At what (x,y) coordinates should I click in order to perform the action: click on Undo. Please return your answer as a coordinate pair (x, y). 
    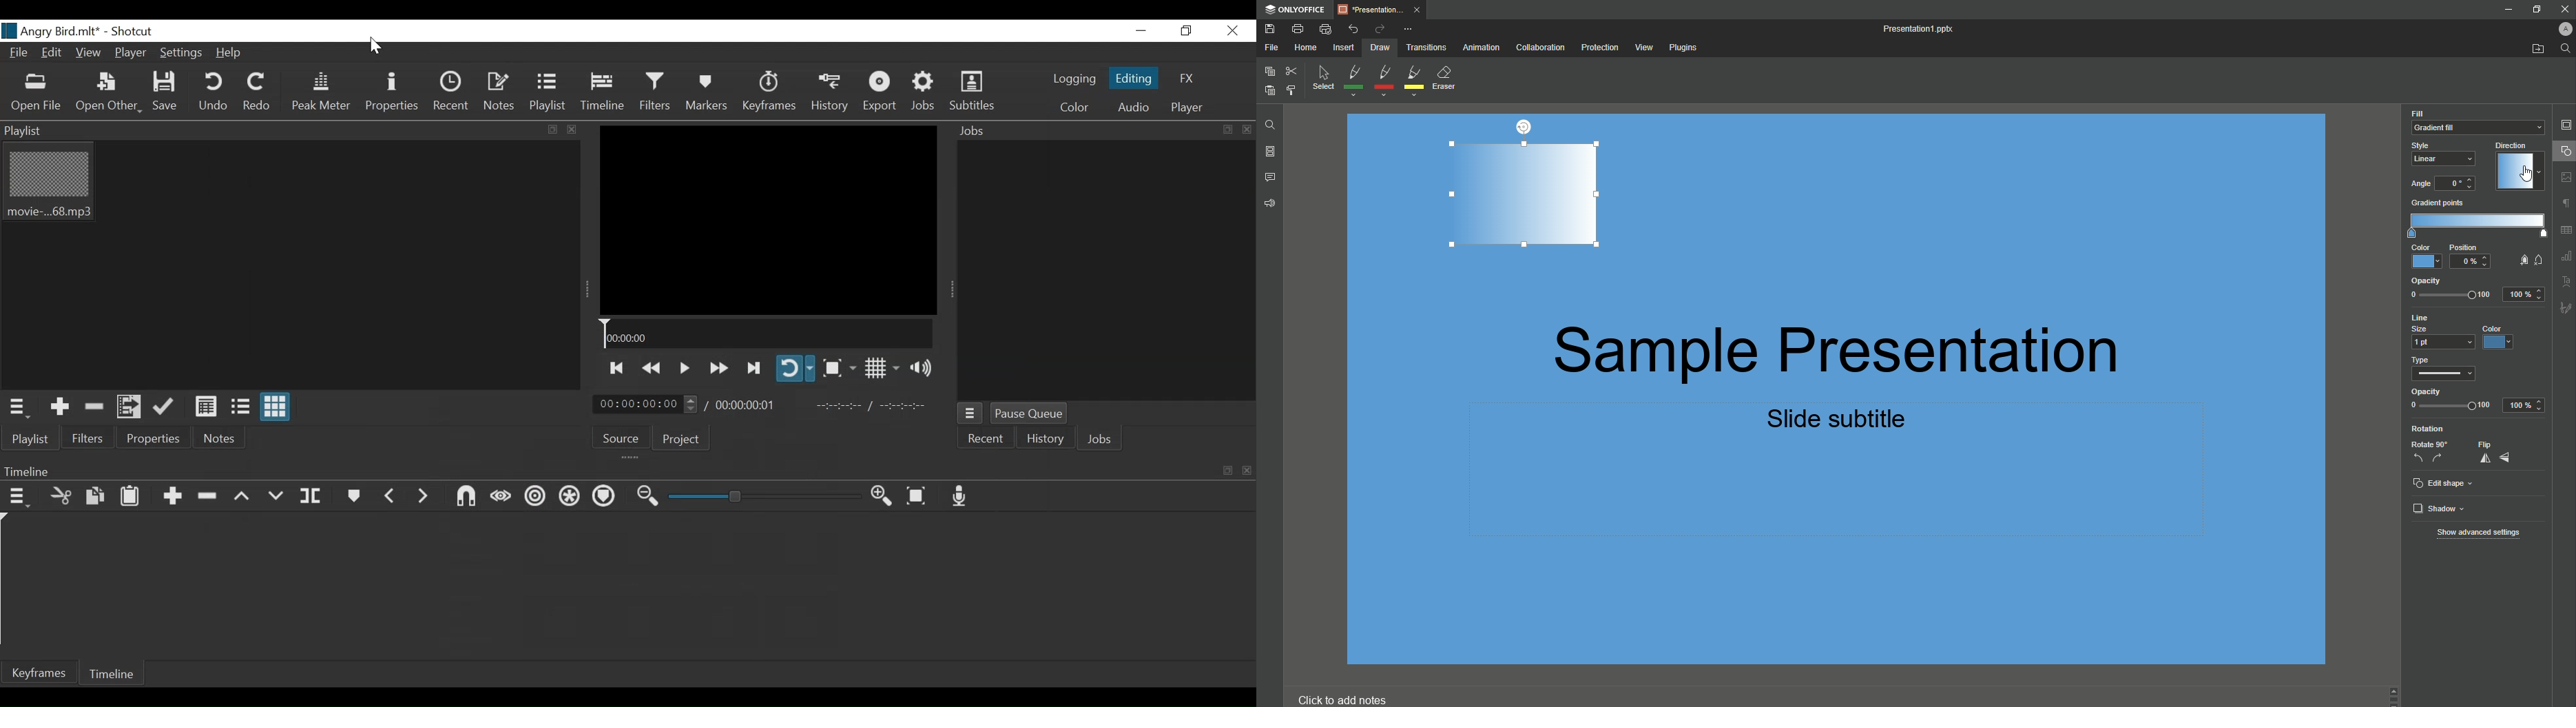
    Looking at the image, I should click on (213, 92).